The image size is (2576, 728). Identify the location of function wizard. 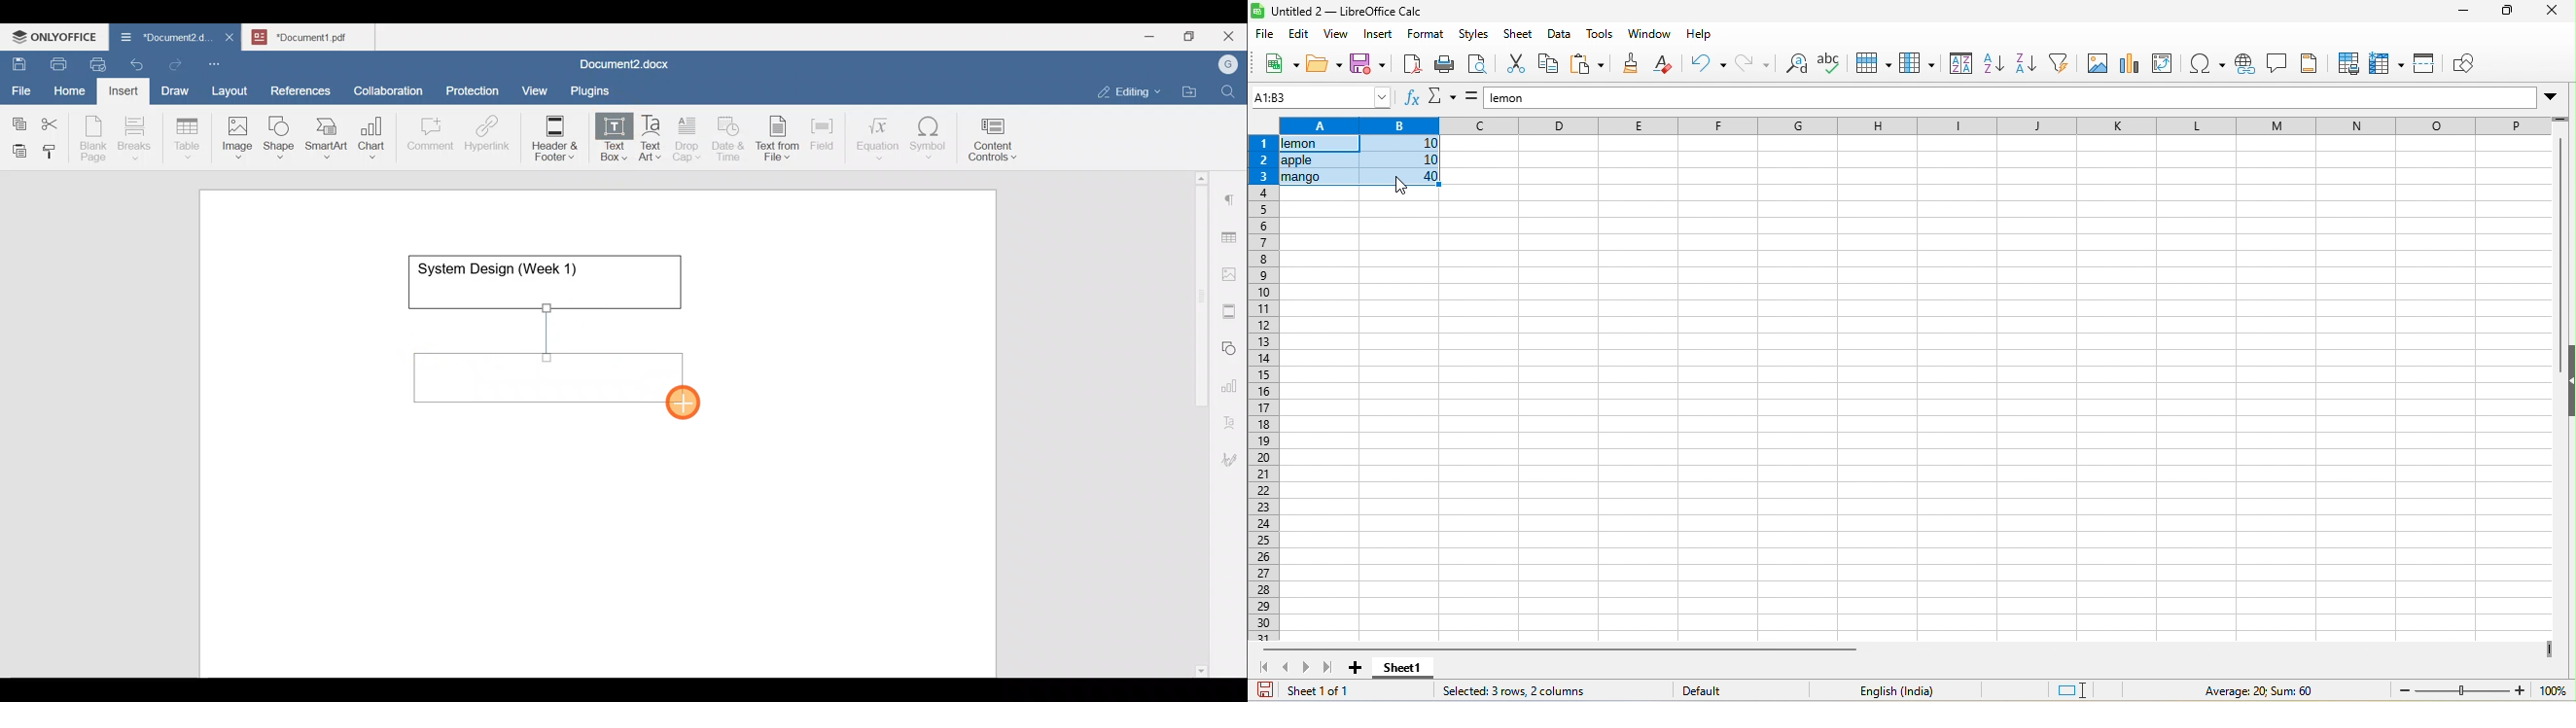
(1410, 100).